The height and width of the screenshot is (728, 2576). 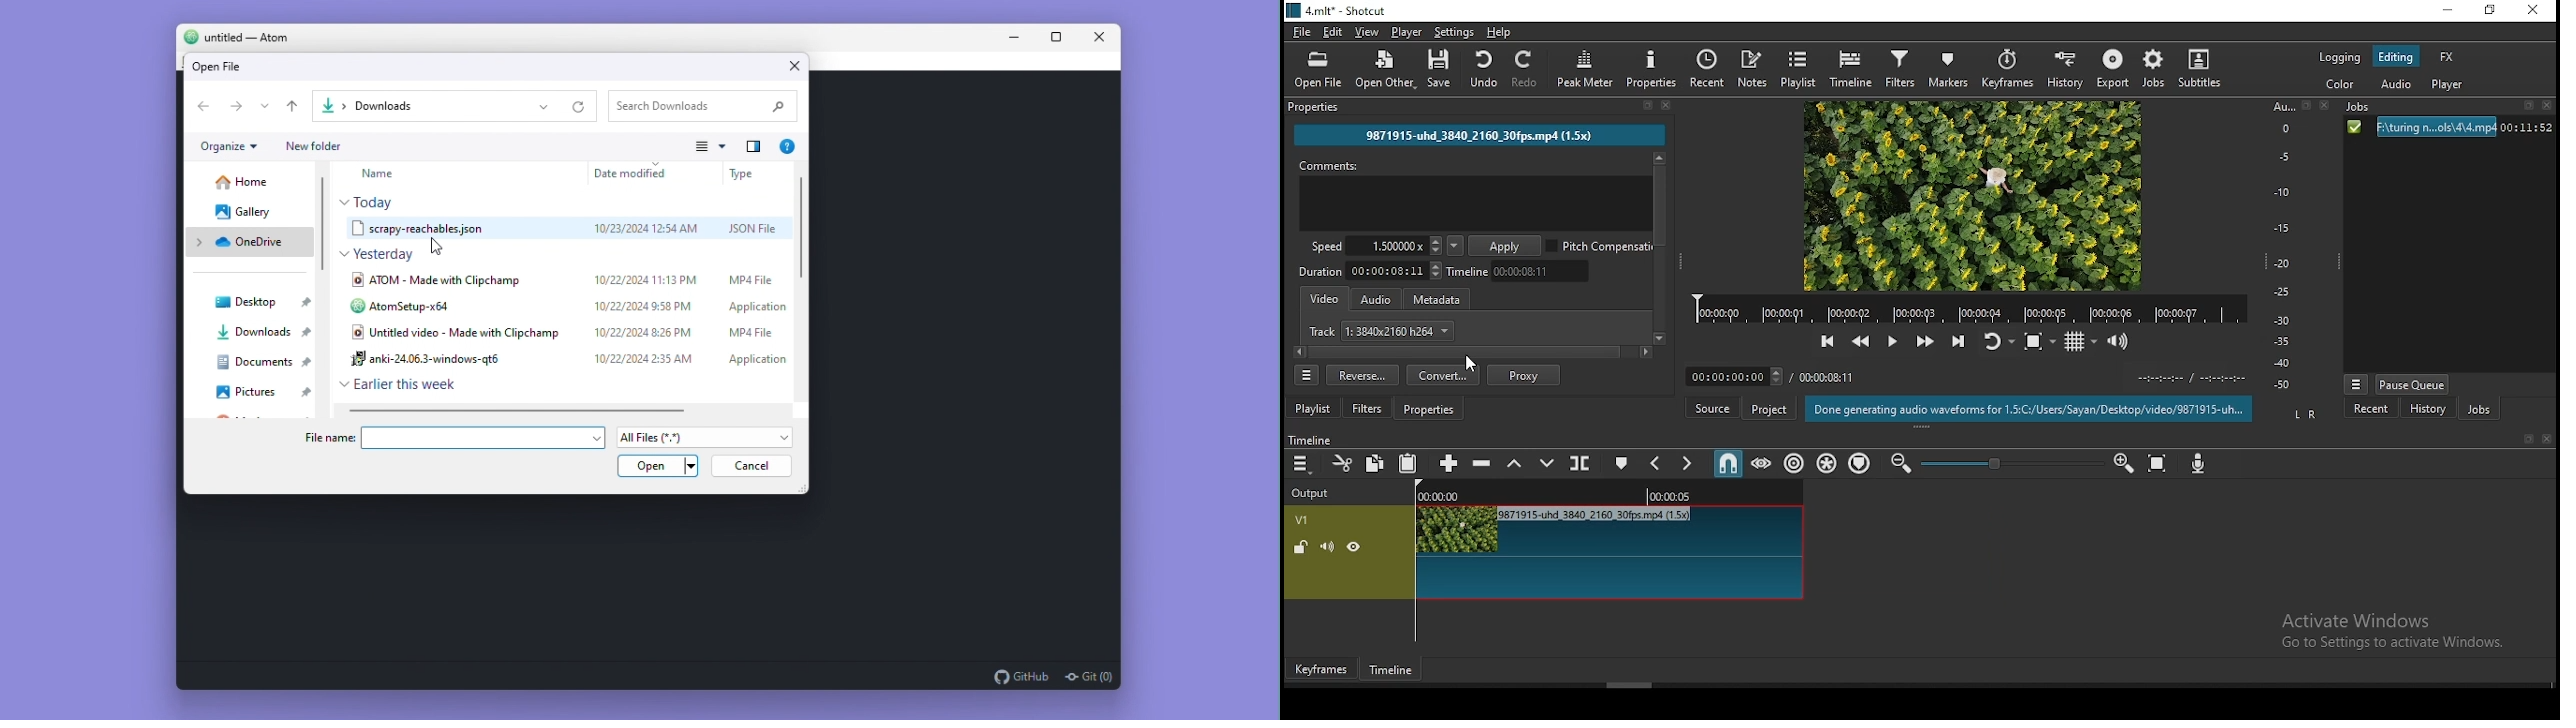 What do you see at coordinates (1958, 343) in the screenshot?
I see `skip to the next point` at bounding box center [1958, 343].